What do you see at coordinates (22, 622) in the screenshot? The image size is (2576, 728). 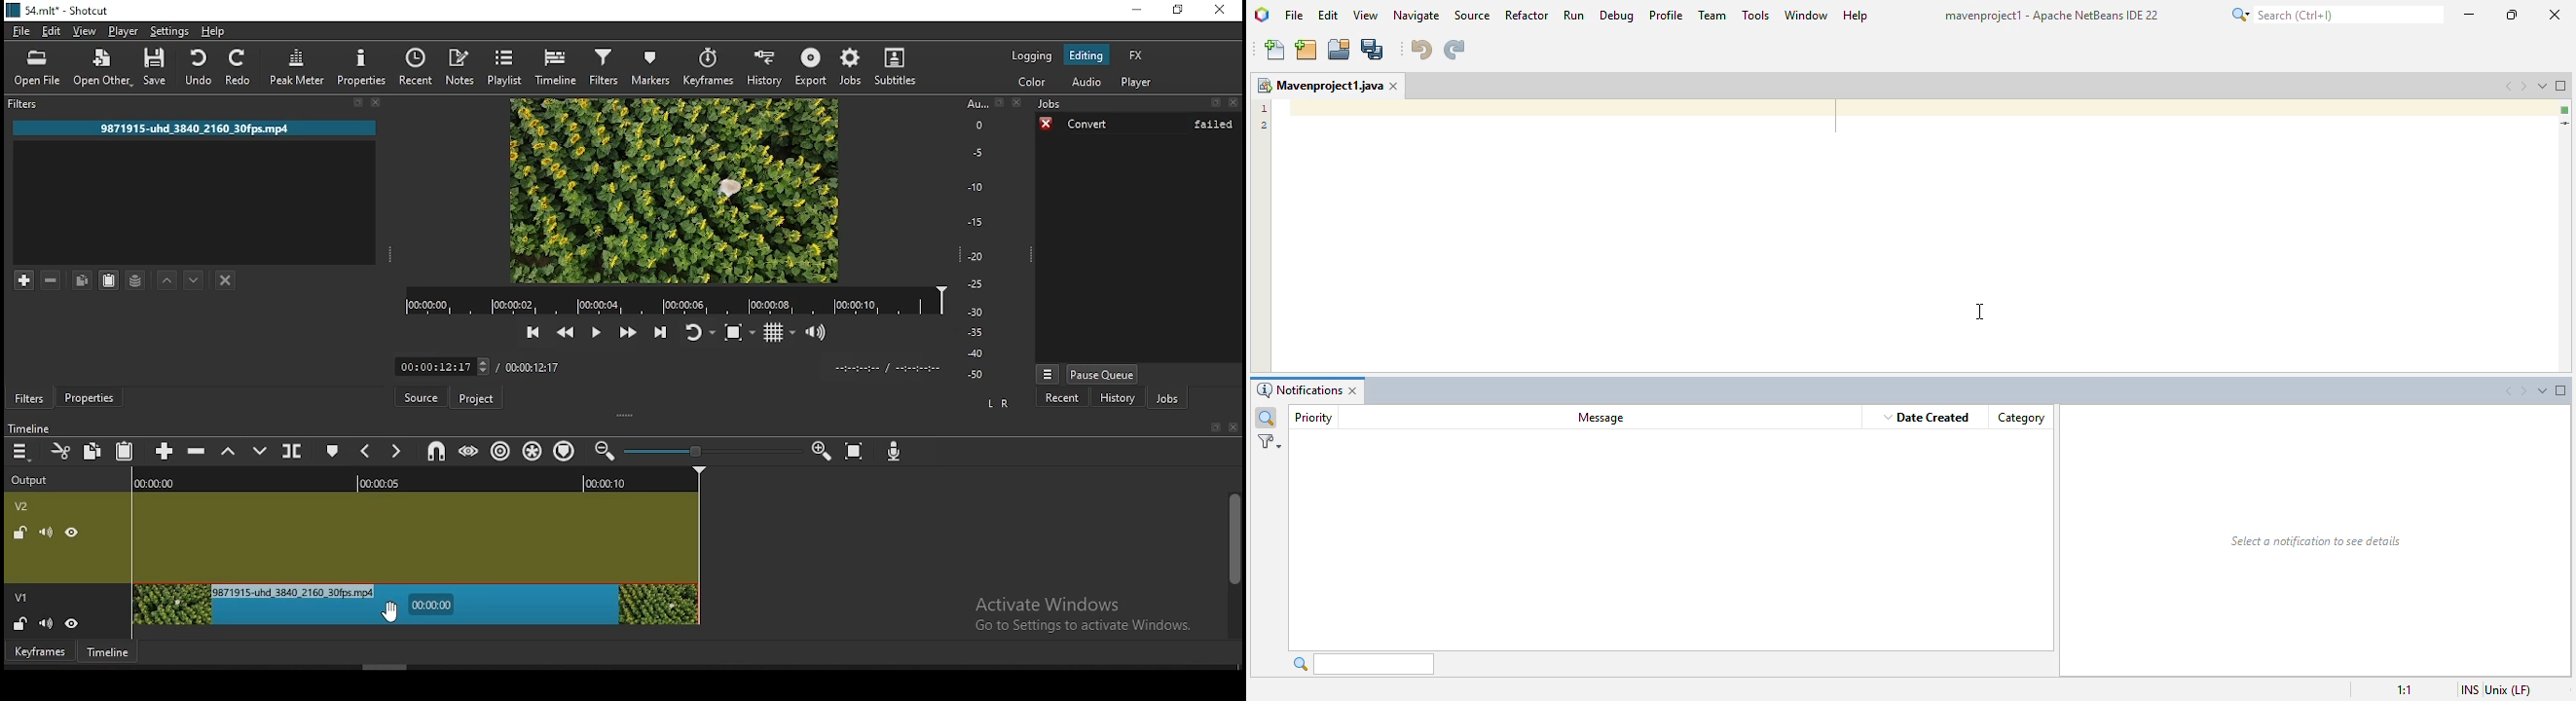 I see `(un)locked` at bounding box center [22, 622].